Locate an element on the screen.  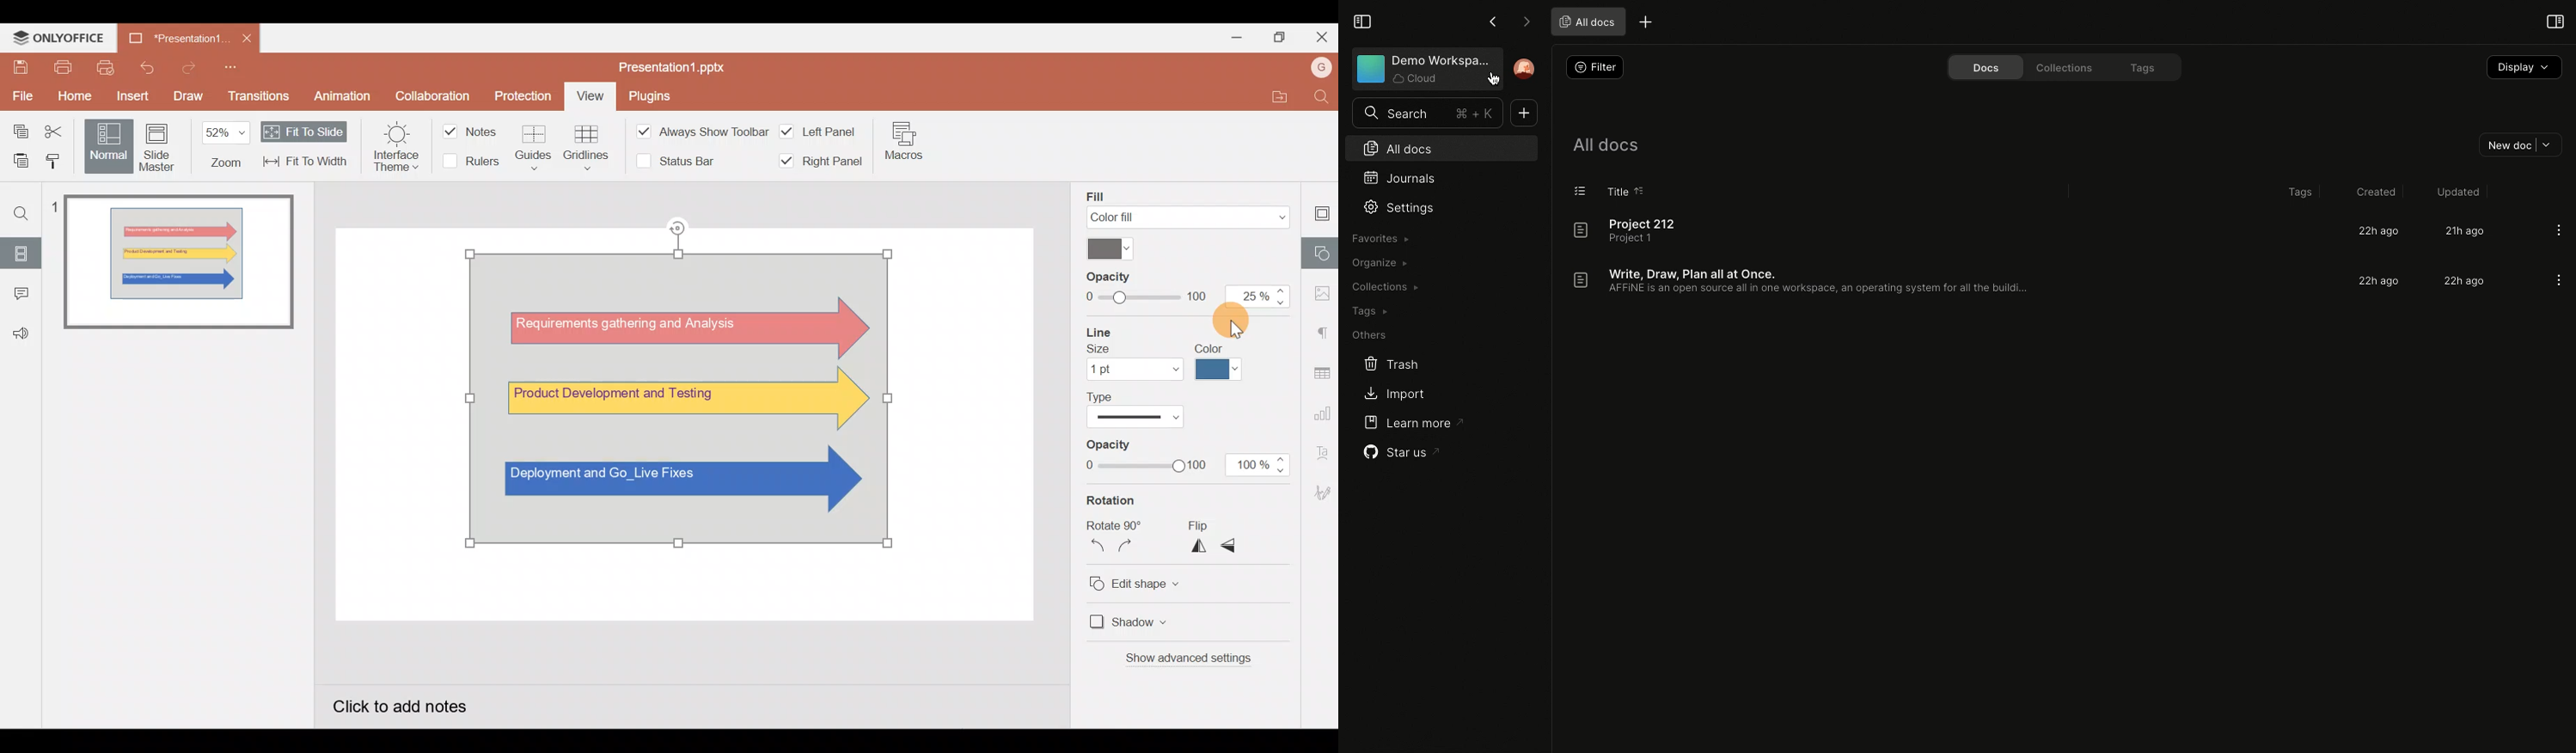
User is located at coordinates (1525, 69).